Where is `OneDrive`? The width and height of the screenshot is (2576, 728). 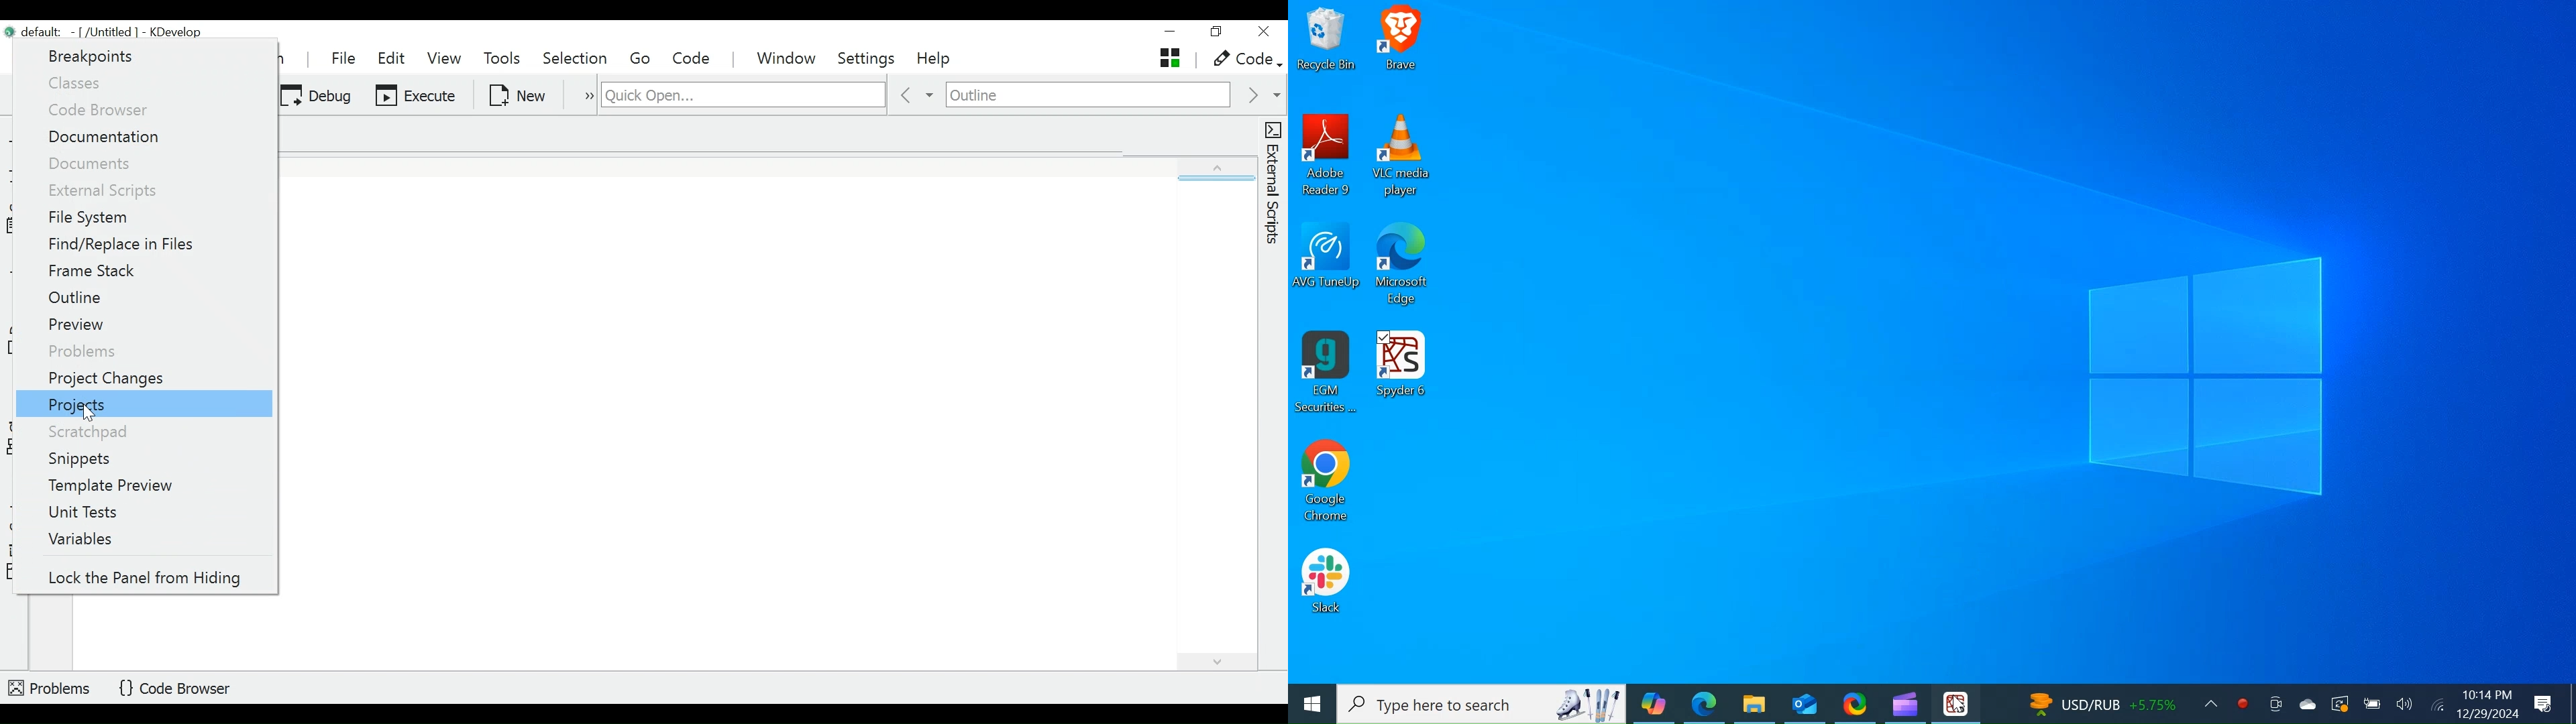
OneDrive is located at coordinates (2306, 702).